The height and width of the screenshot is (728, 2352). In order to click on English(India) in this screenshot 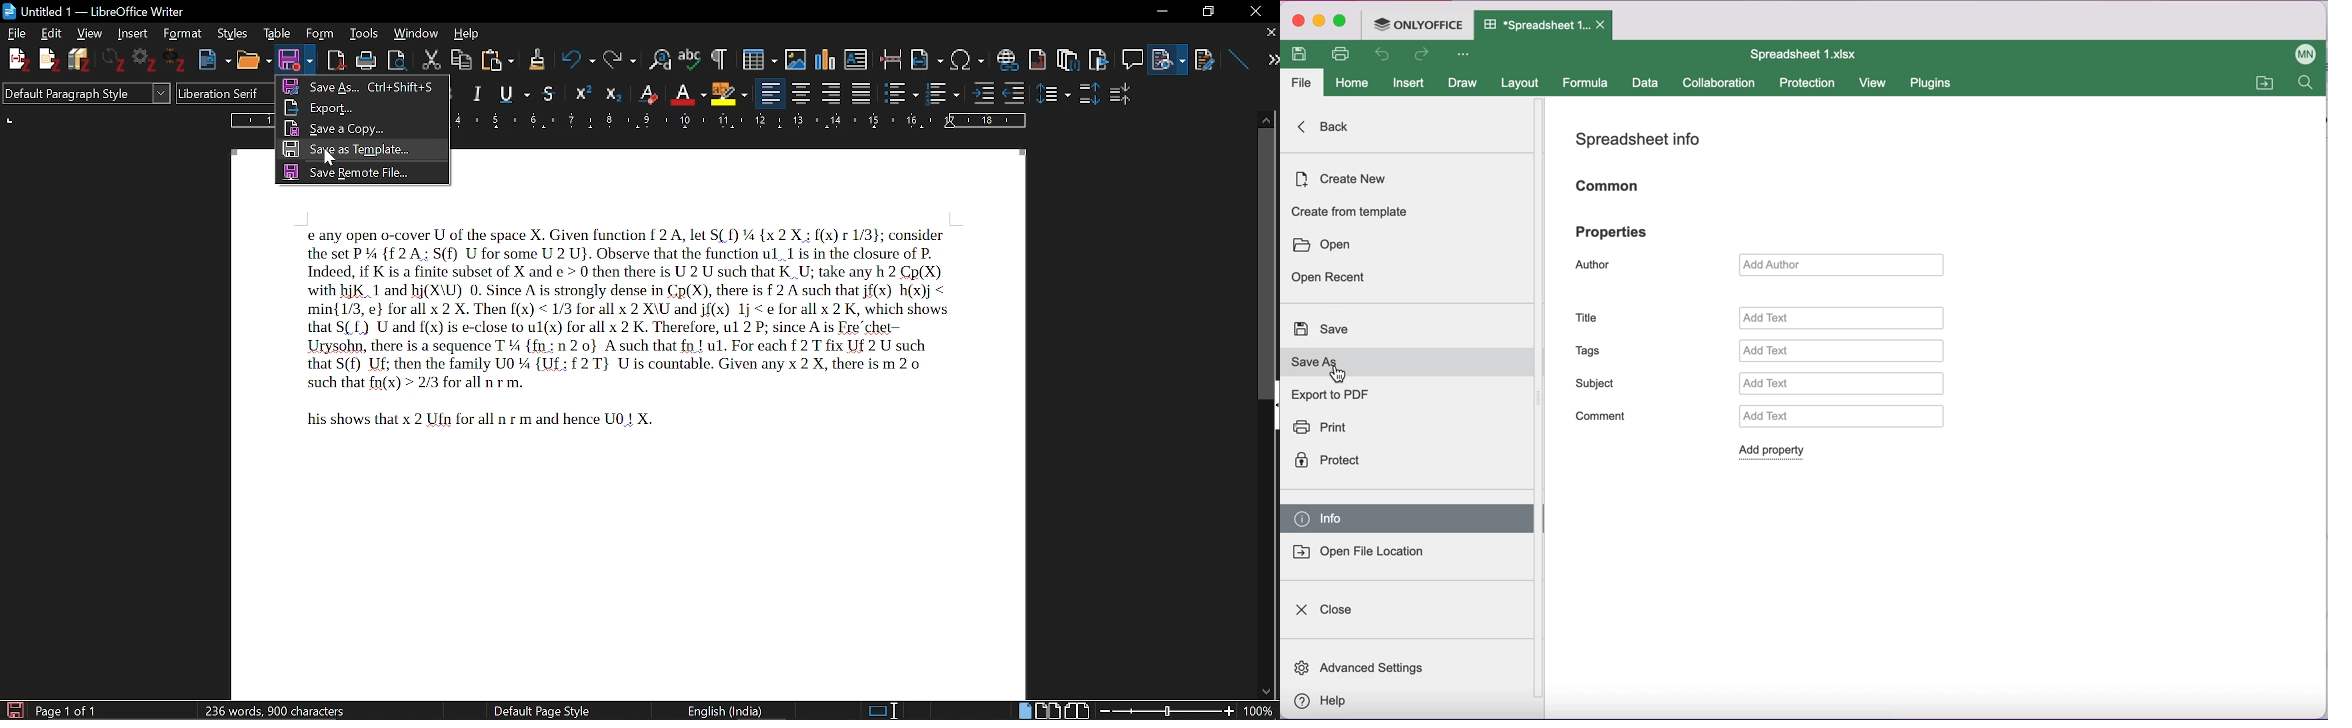, I will do `click(733, 709)`.